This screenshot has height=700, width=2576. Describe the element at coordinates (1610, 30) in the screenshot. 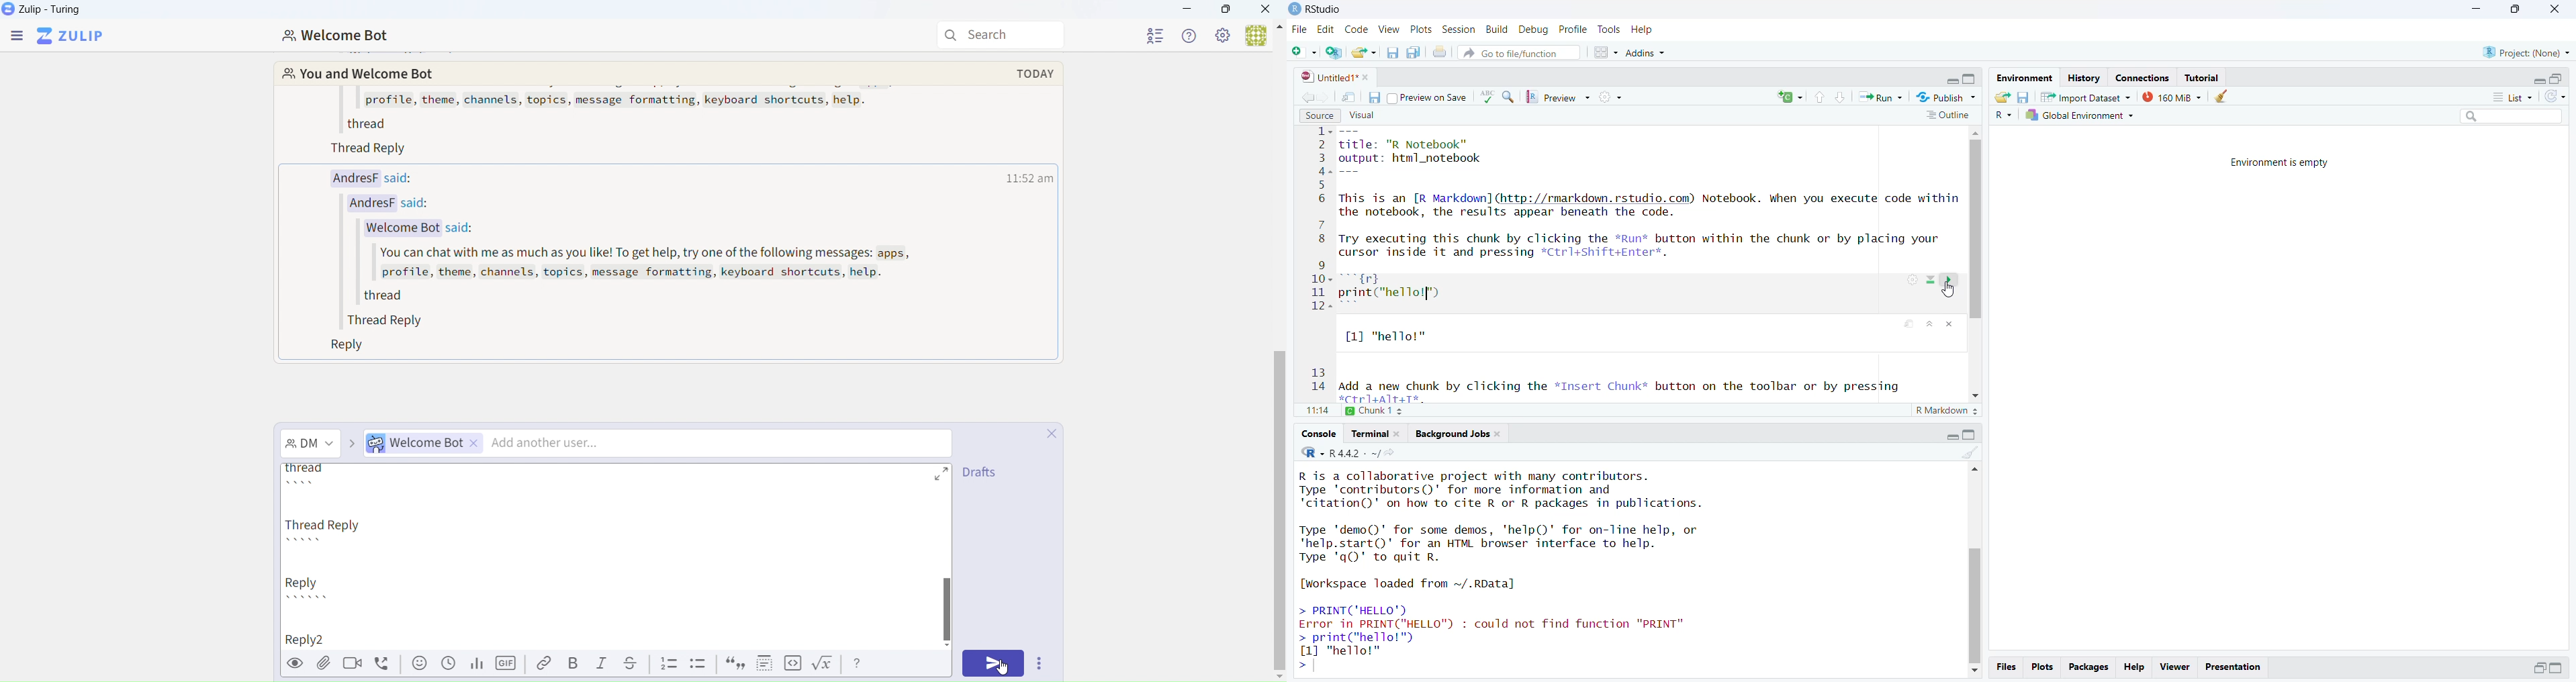

I see `tools` at that location.